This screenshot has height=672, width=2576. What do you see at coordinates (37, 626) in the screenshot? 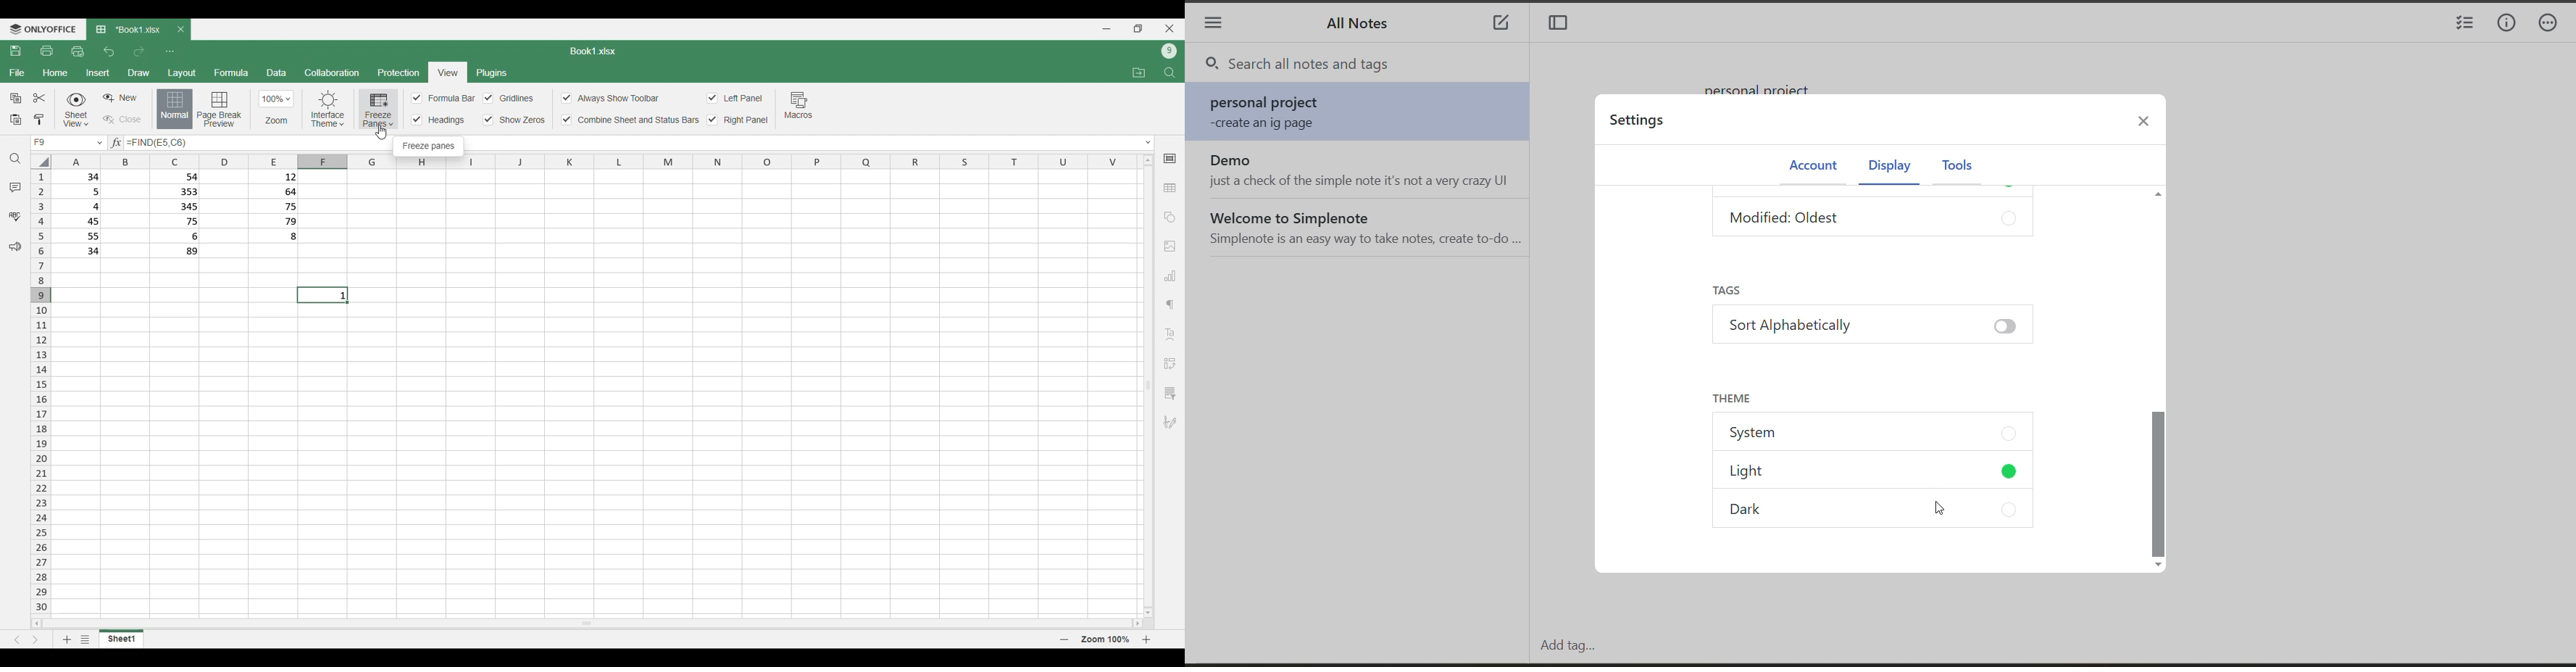
I see `move left ` at bounding box center [37, 626].